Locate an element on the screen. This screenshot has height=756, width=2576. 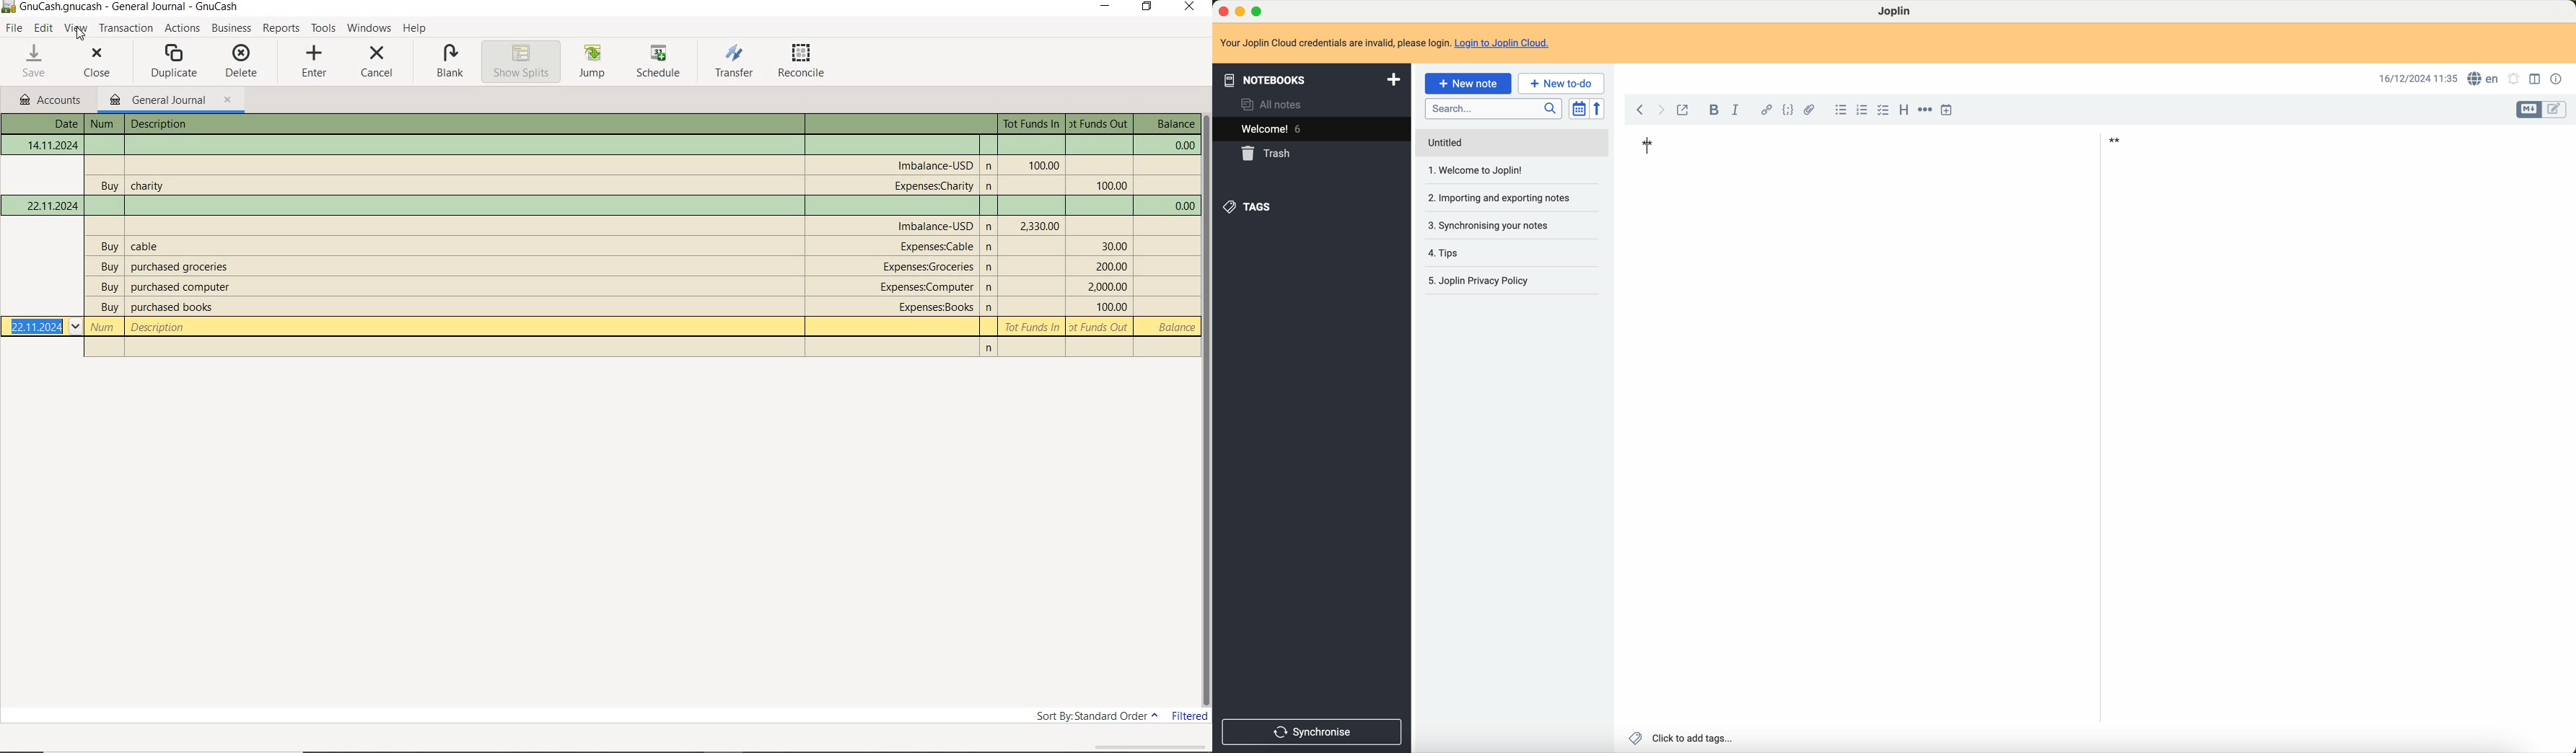
account is located at coordinates (934, 186).